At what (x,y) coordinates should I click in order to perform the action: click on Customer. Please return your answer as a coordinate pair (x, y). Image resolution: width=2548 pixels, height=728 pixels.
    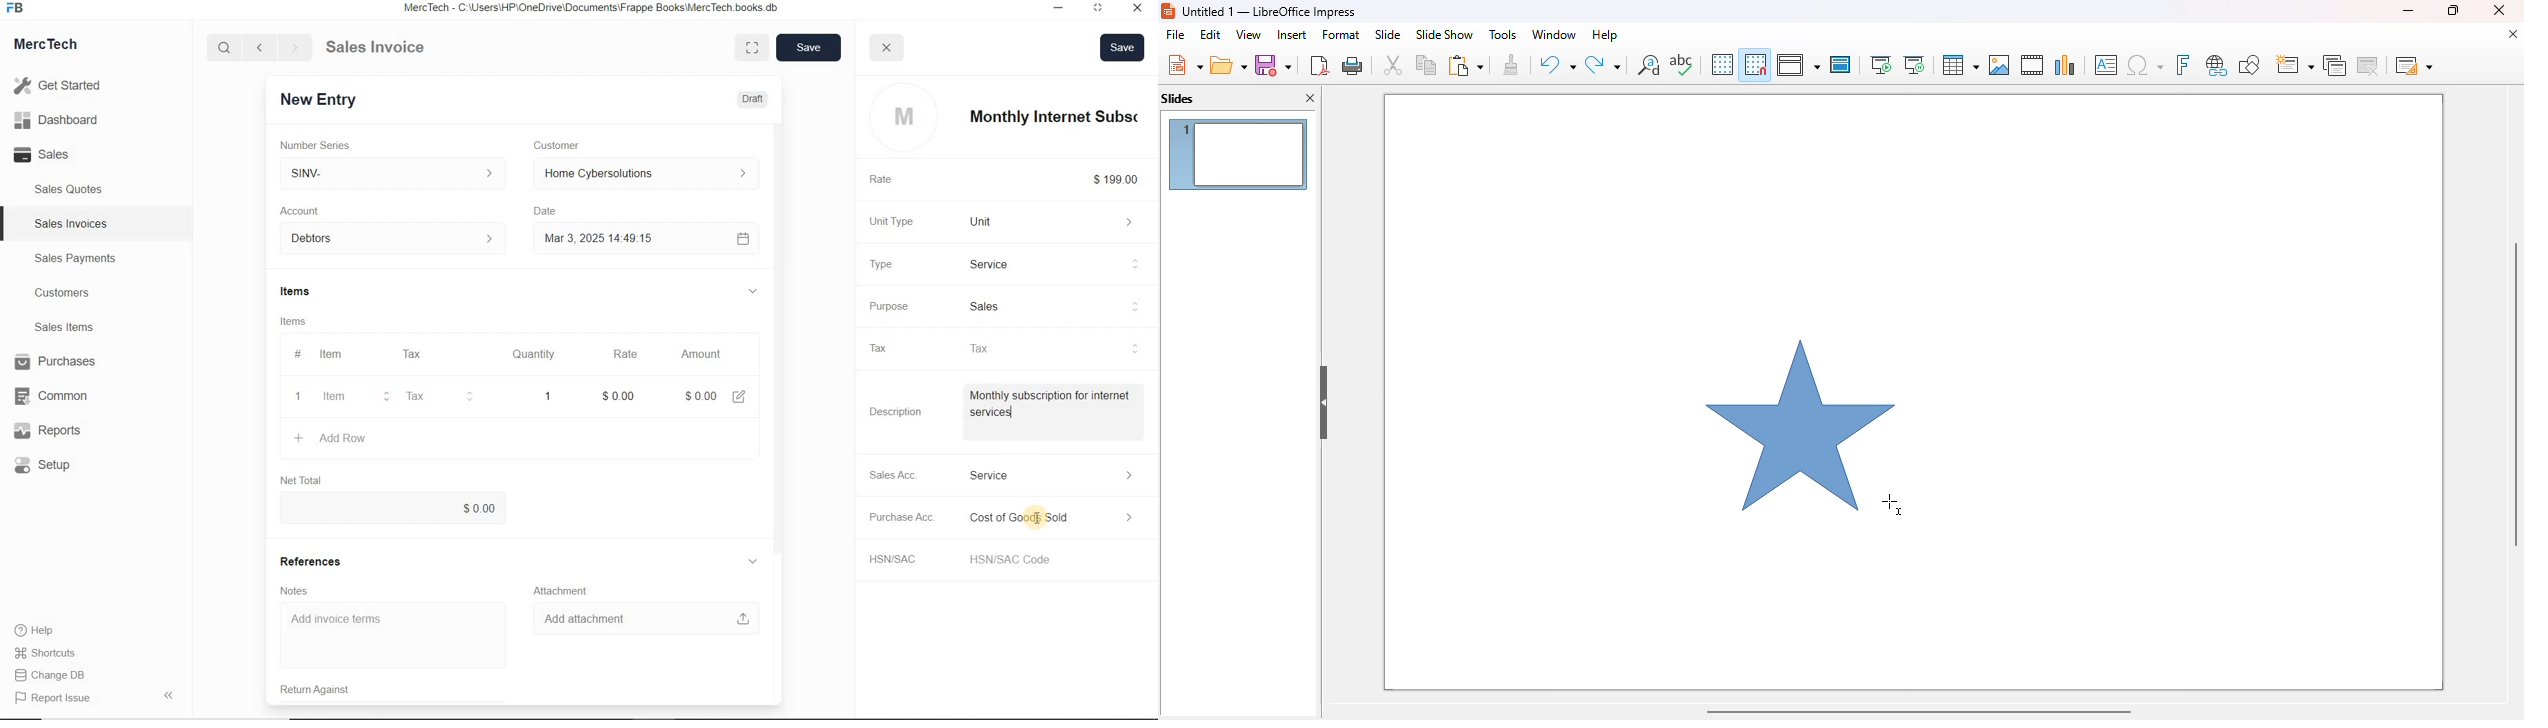
    Looking at the image, I should click on (564, 145).